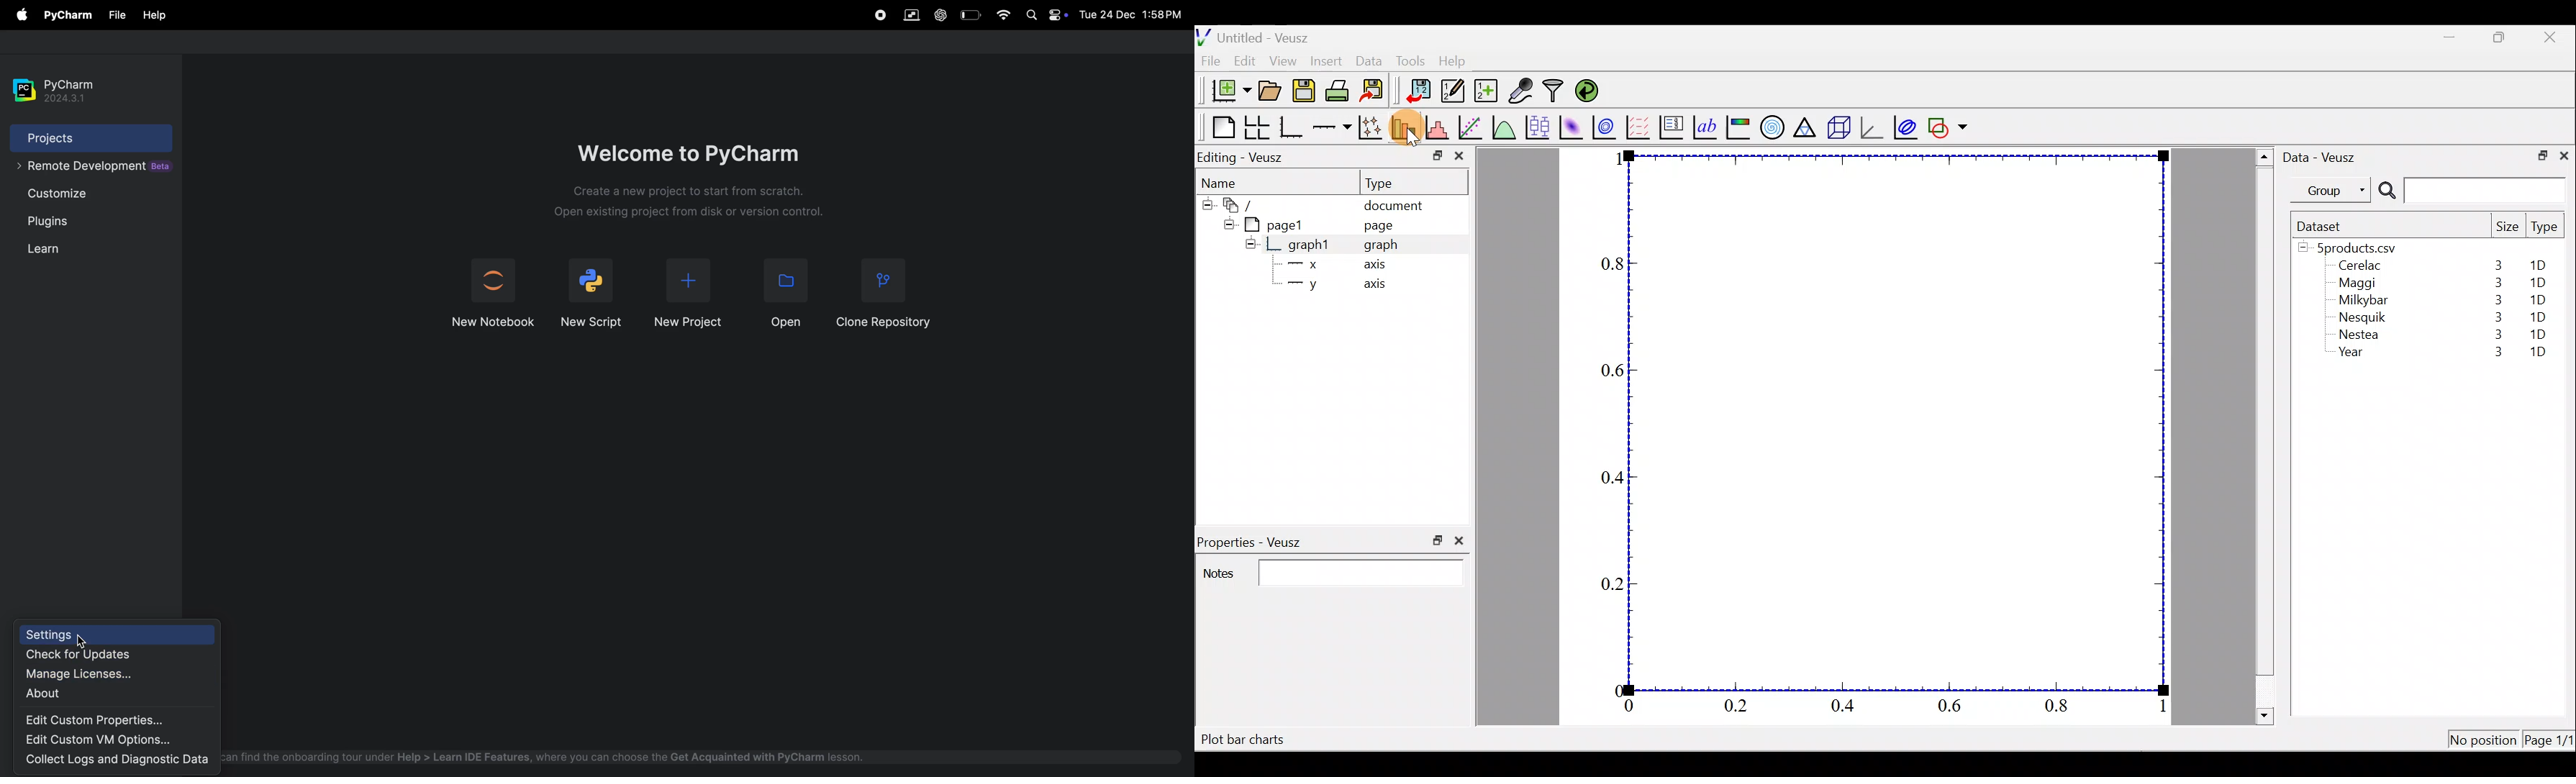 Image resolution: width=2576 pixels, height=784 pixels. What do you see at coordinates (1617, 690) in the screenshot?
I see `0` at bounding box center [1617, 690].